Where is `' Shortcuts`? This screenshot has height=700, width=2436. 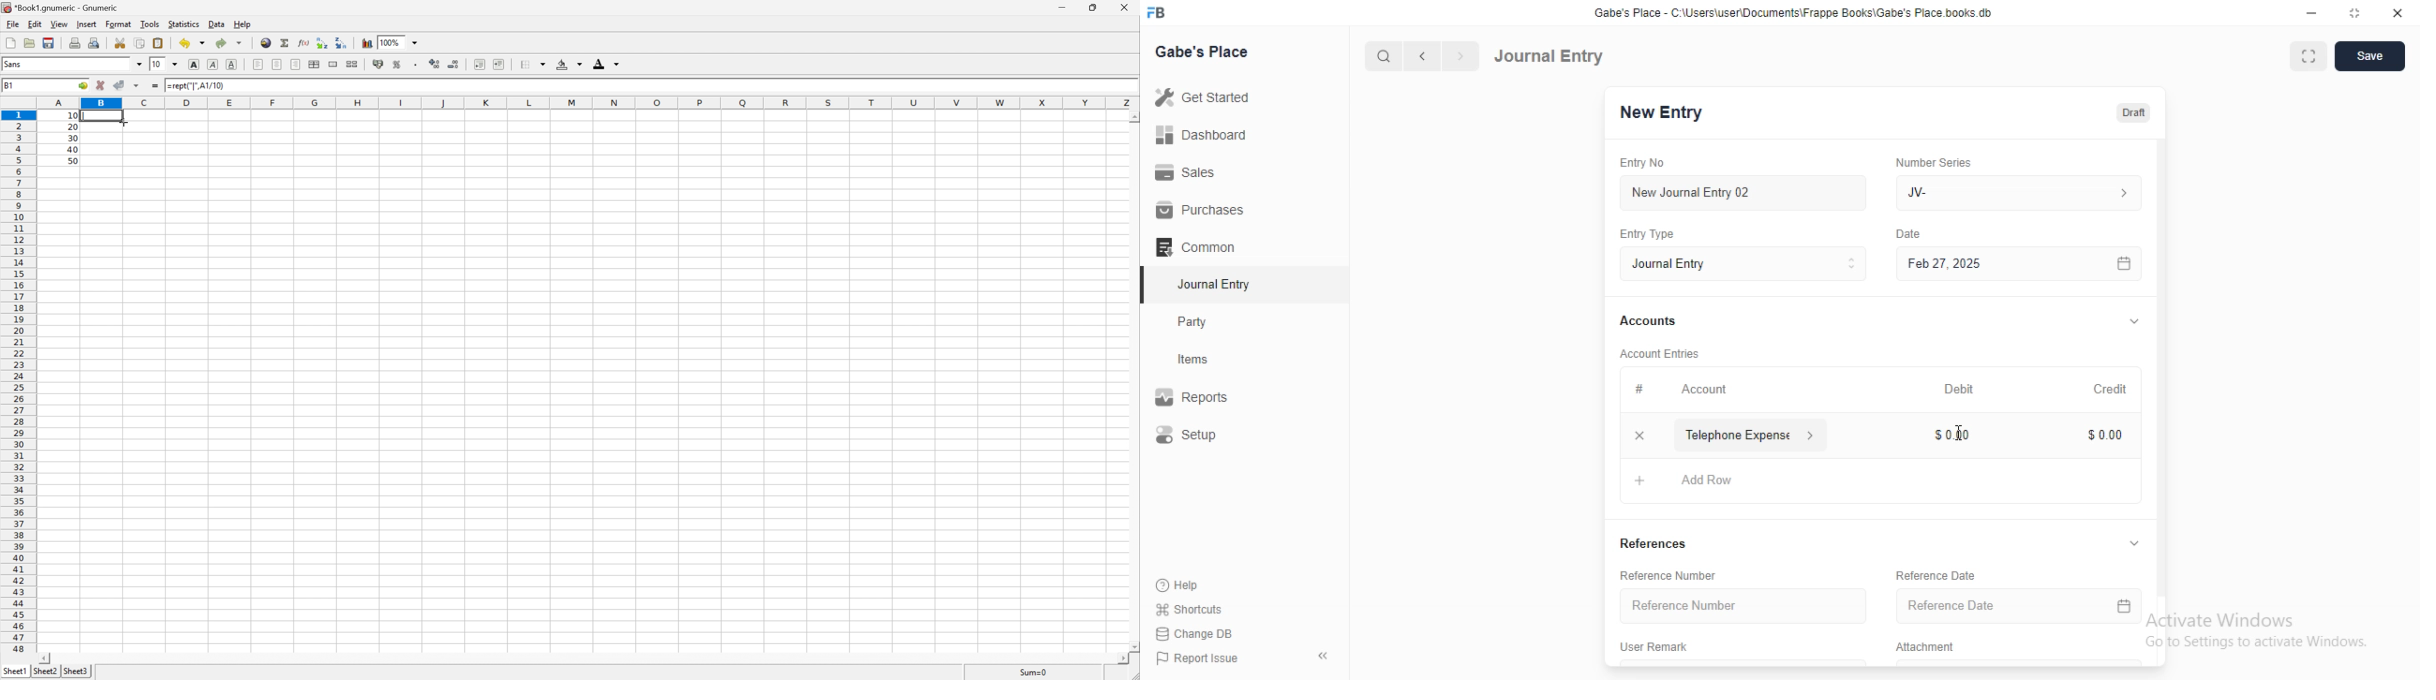 ' Shortcuts is located at coordinates (1190, 608).